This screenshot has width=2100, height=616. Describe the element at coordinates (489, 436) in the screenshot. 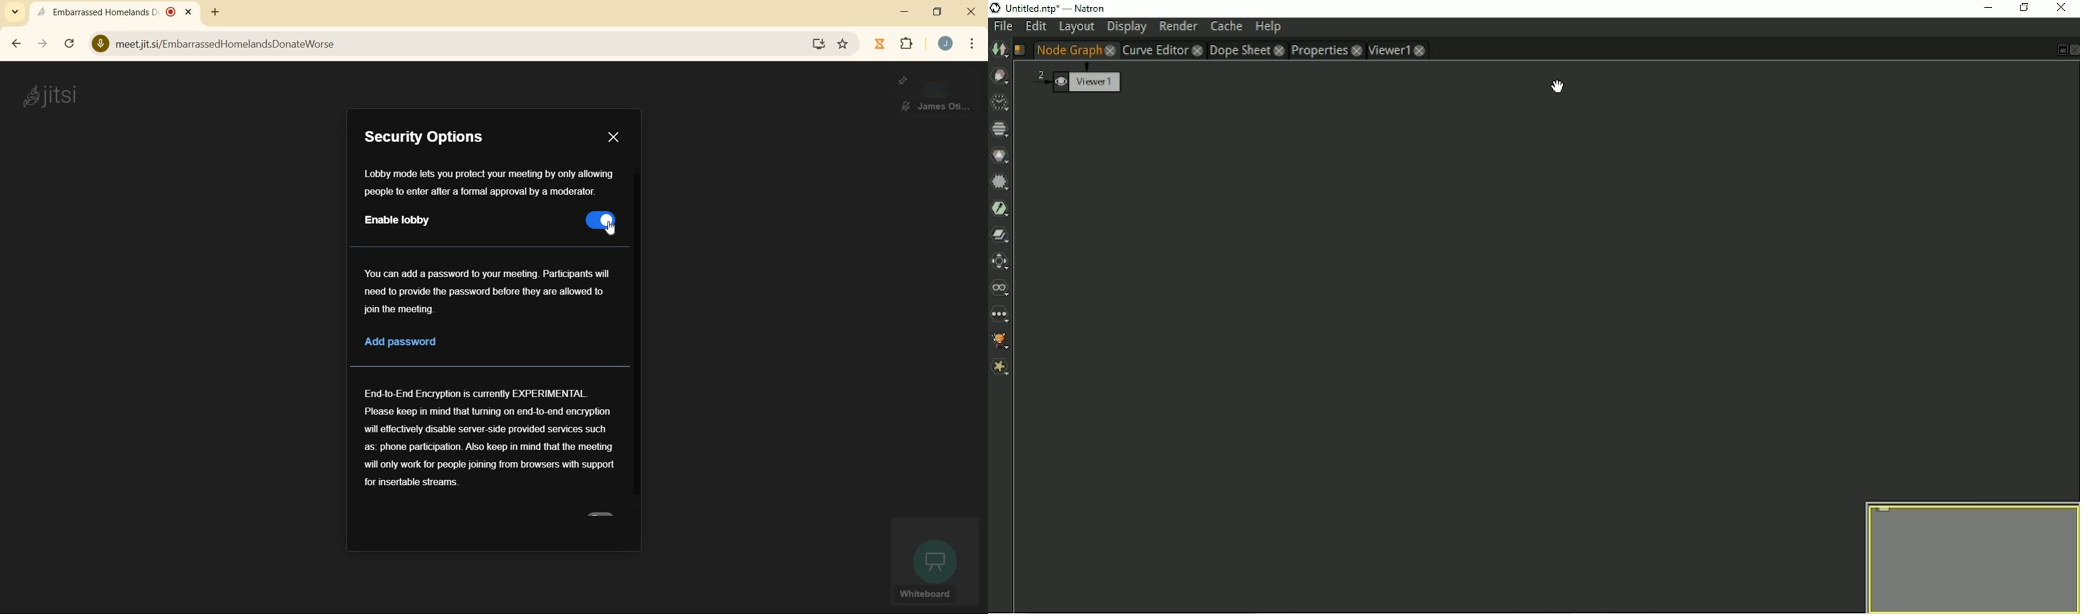

I see `INFOR MATION ON END-TO-END ENCRYPTION` at that location.